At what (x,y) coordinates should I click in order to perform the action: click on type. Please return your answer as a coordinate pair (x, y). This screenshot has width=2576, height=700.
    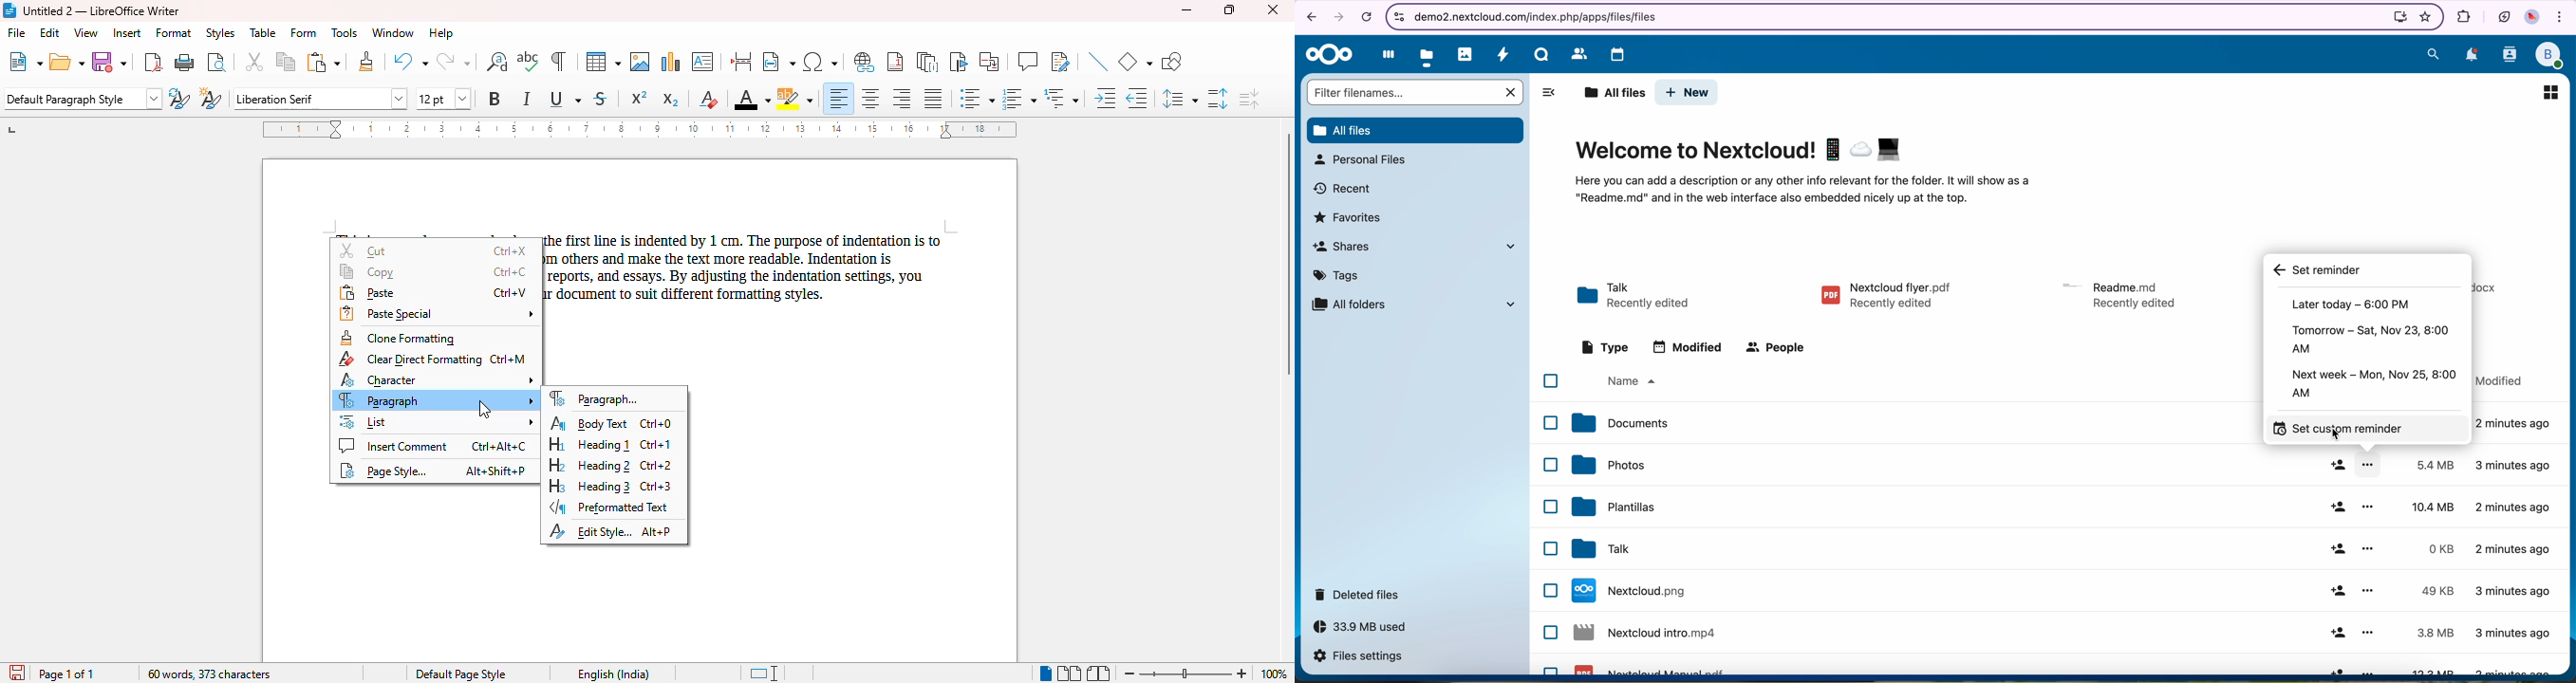
    Looking at the image, I should click on (1604, 346).